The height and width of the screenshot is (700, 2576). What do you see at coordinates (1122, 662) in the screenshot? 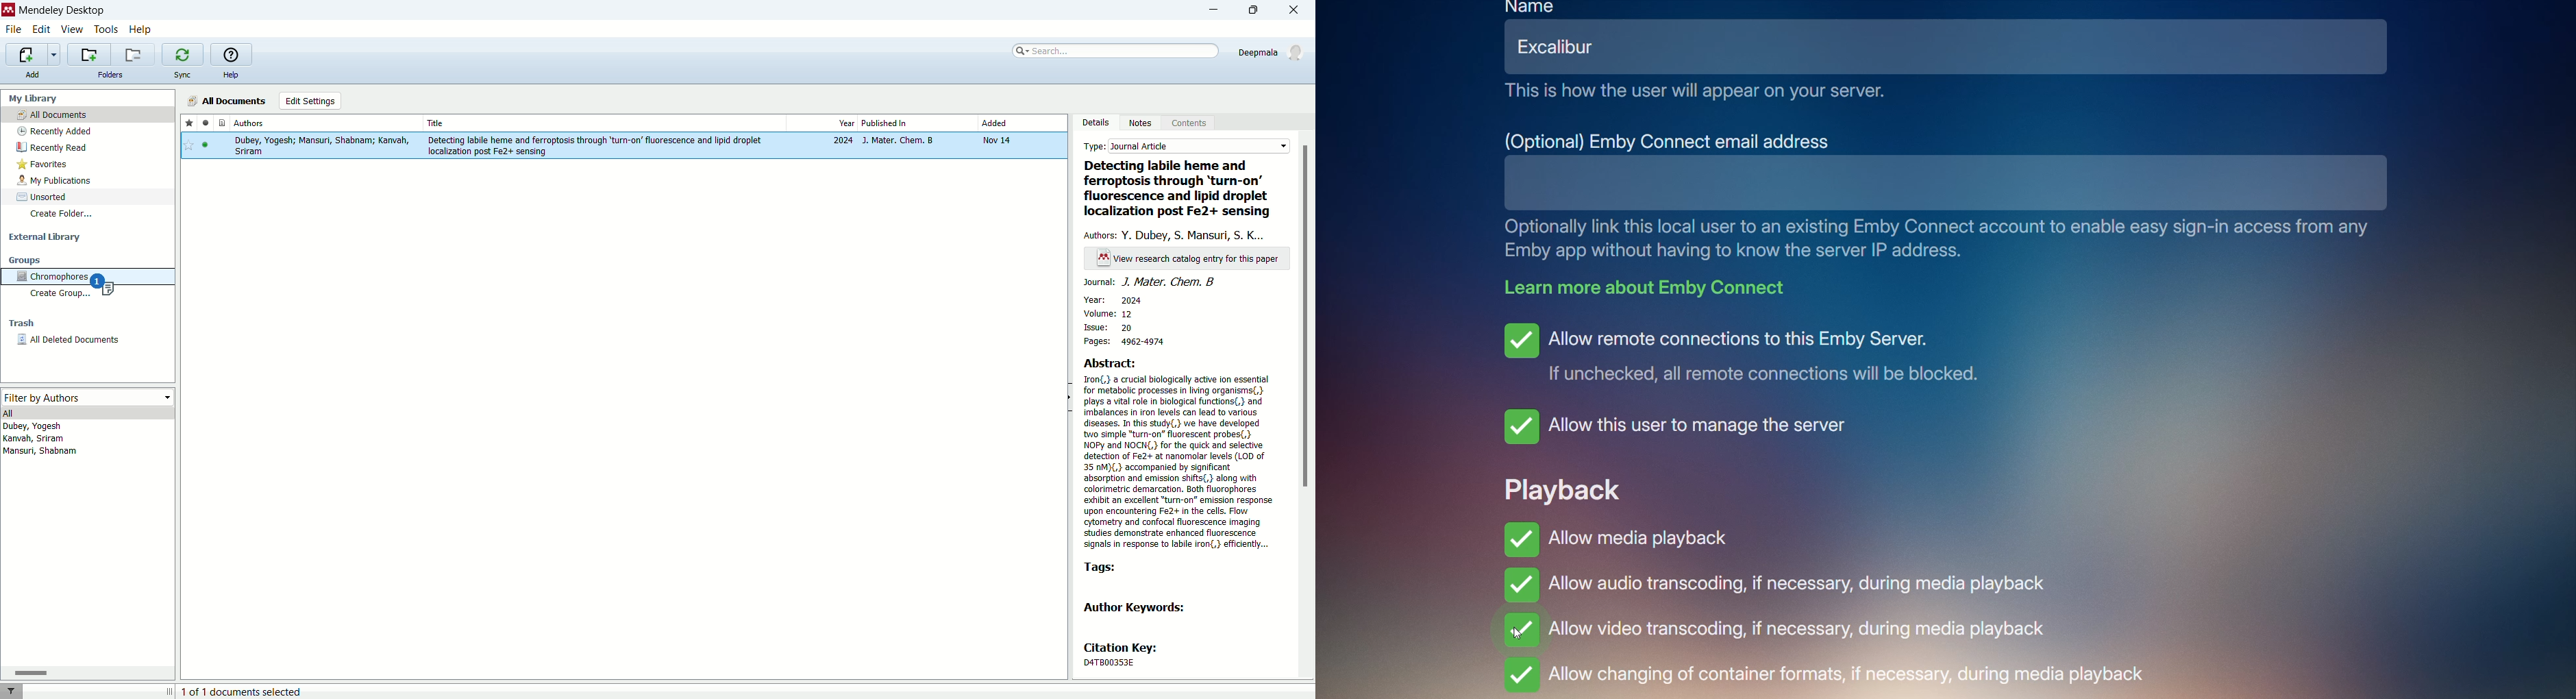
I see `| DA4TBO03S3E` at bounding box center [1122, 662].